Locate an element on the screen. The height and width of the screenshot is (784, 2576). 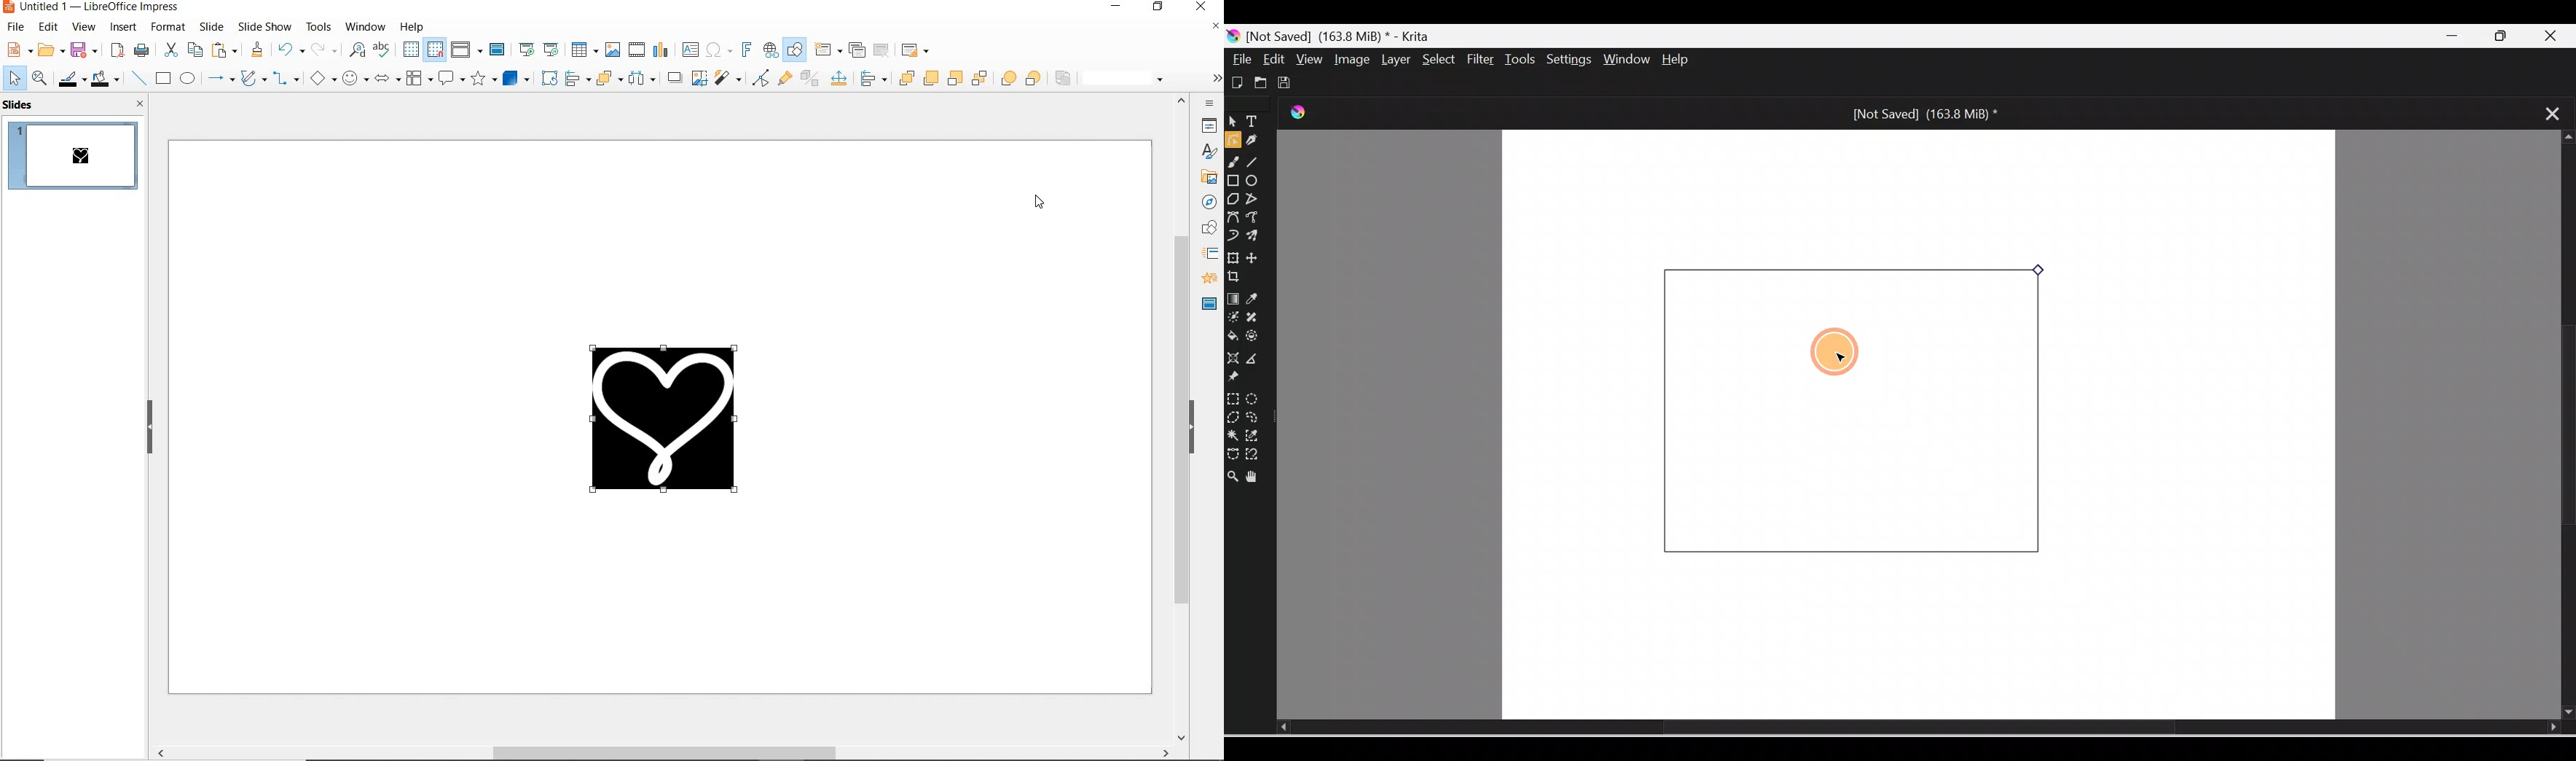
View is located at coordinates (1307, 58).